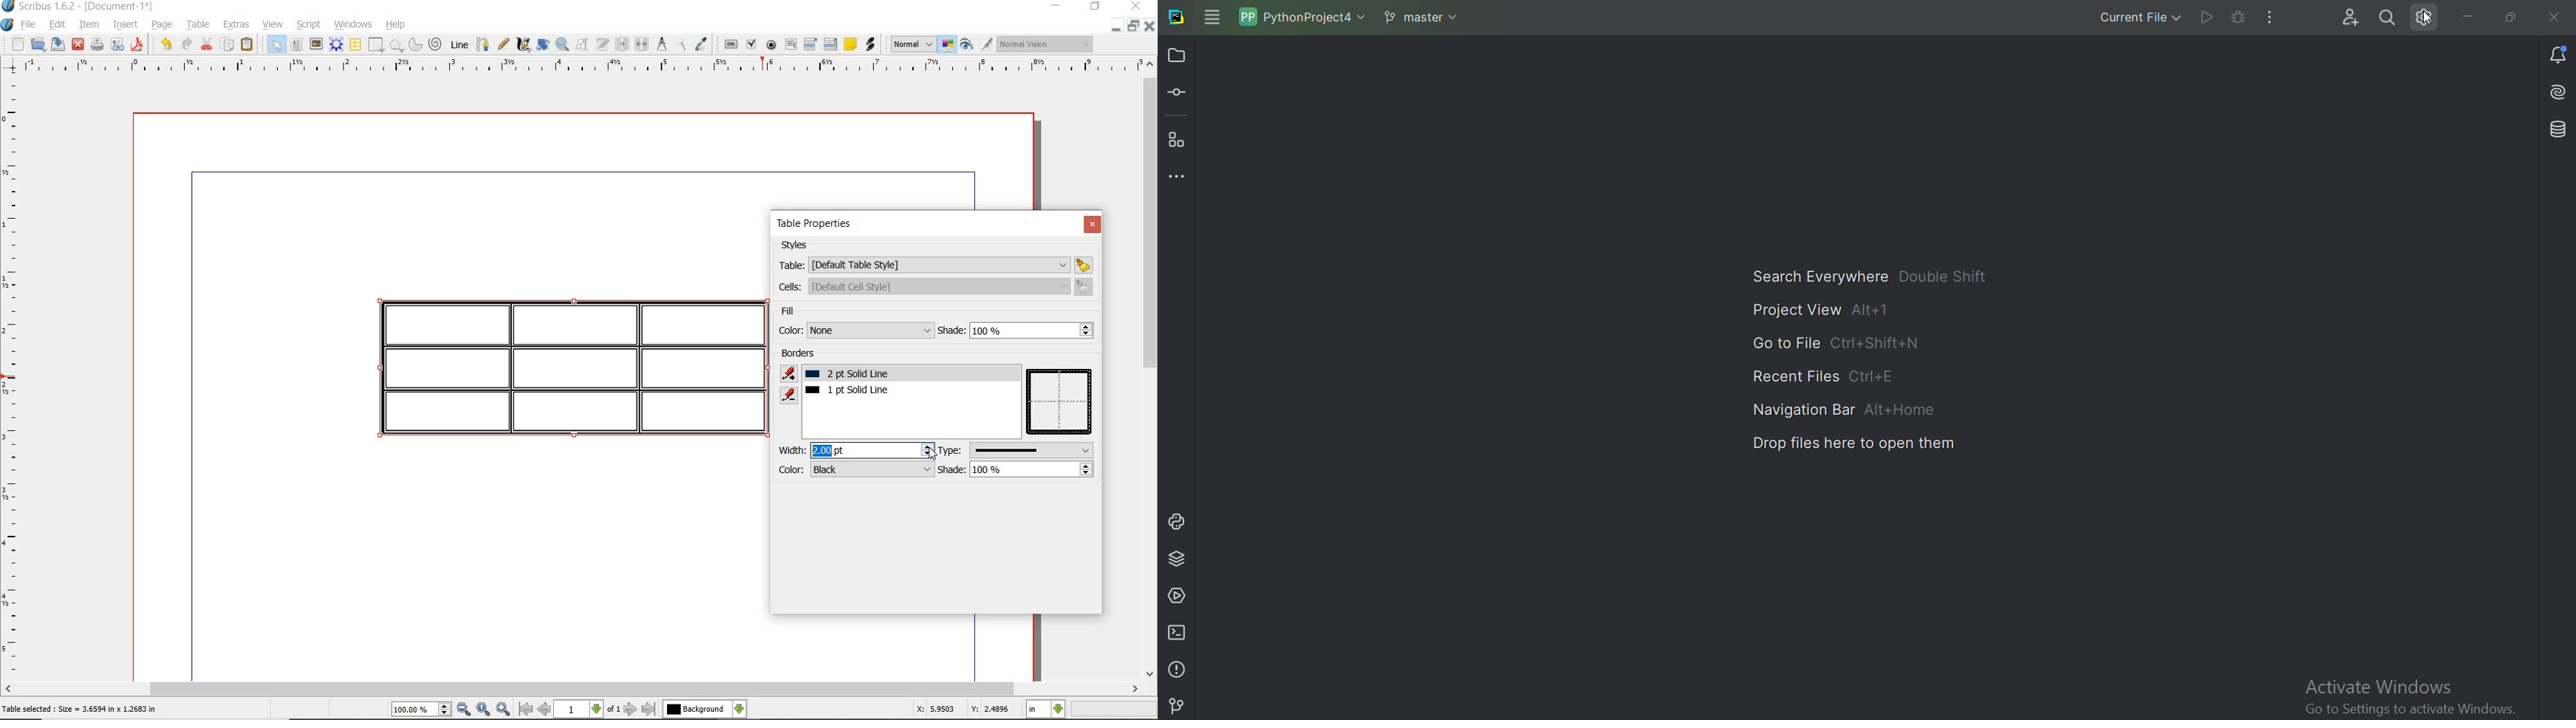  I want to click on edit, so click(55, 24).